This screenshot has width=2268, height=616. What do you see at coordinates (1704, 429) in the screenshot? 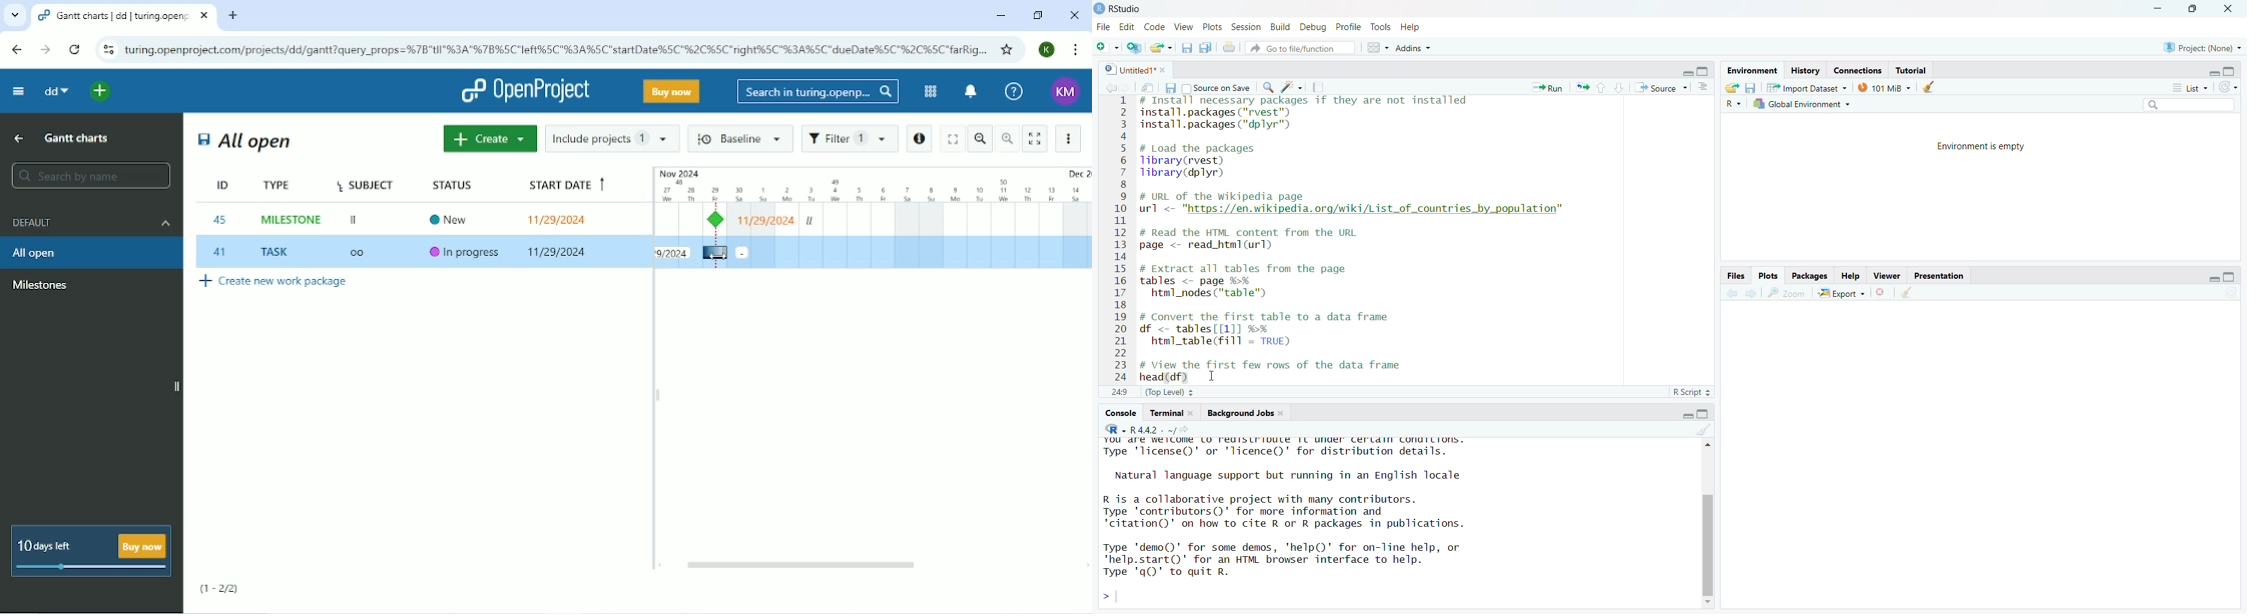
I see `clear` at bounding box center [1704, 429].